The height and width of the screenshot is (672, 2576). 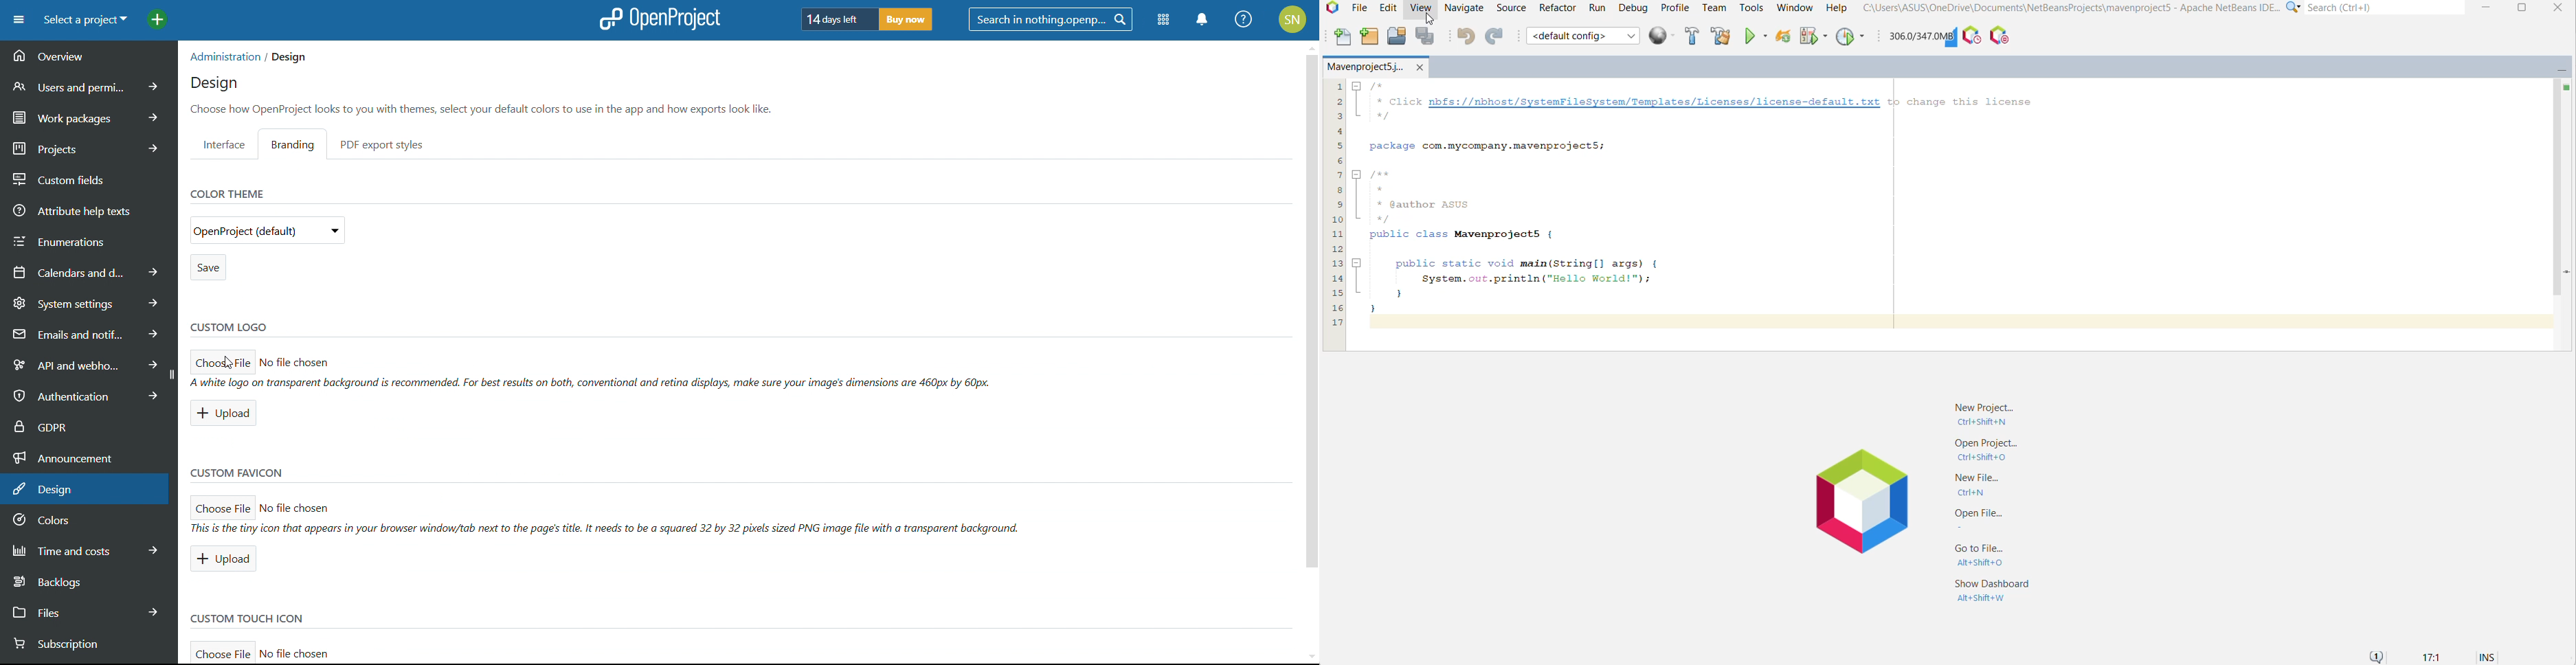 What do you see at coordinates (1783, 37) in the screenshot?
I see `Reload` at bounding box center [1783, 37].